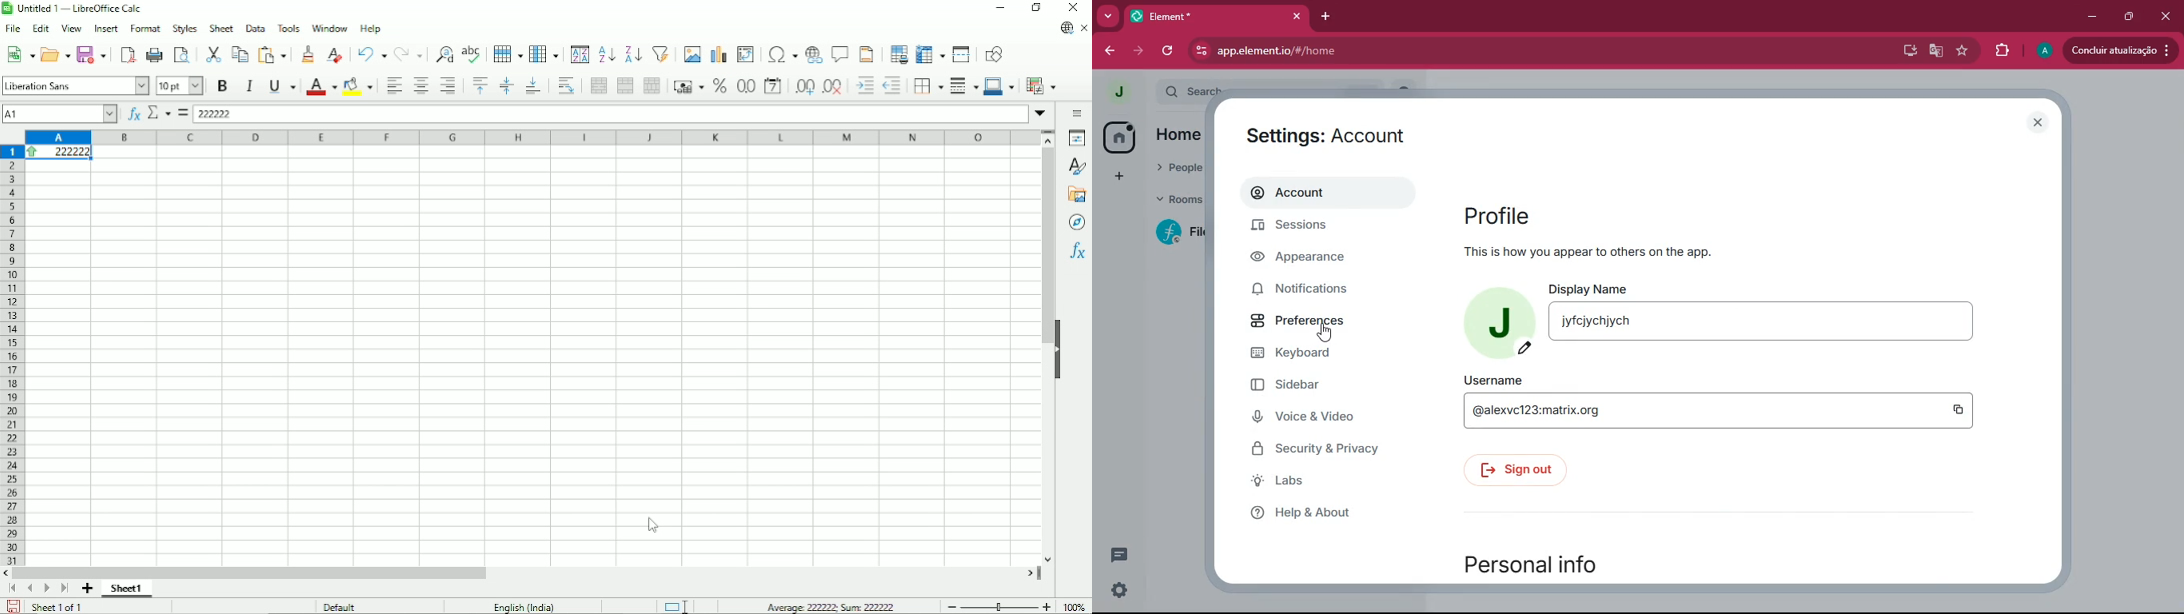 The width and height of the screenshot is (2184, 616). What do you see at coordinates (745, 87) in the screenshot?
I see `Format as number` at bounding box center [745, 87].